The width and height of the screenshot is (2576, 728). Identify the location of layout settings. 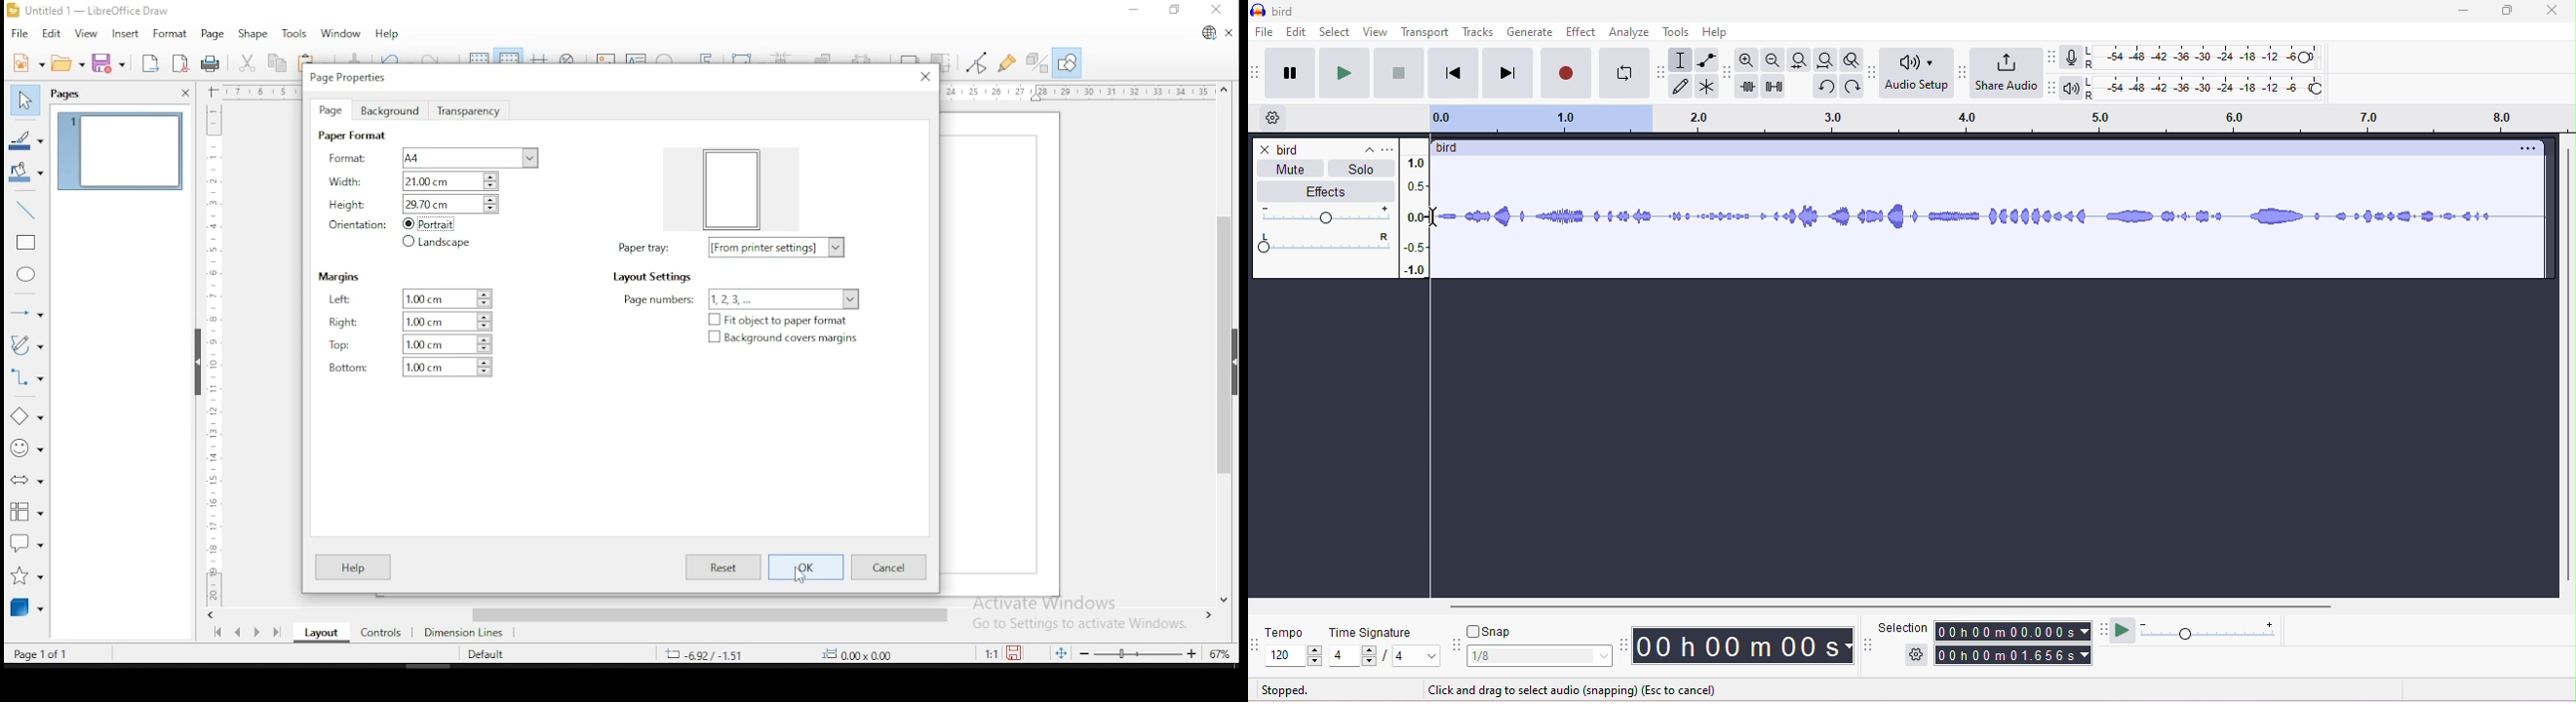
(656, 277).